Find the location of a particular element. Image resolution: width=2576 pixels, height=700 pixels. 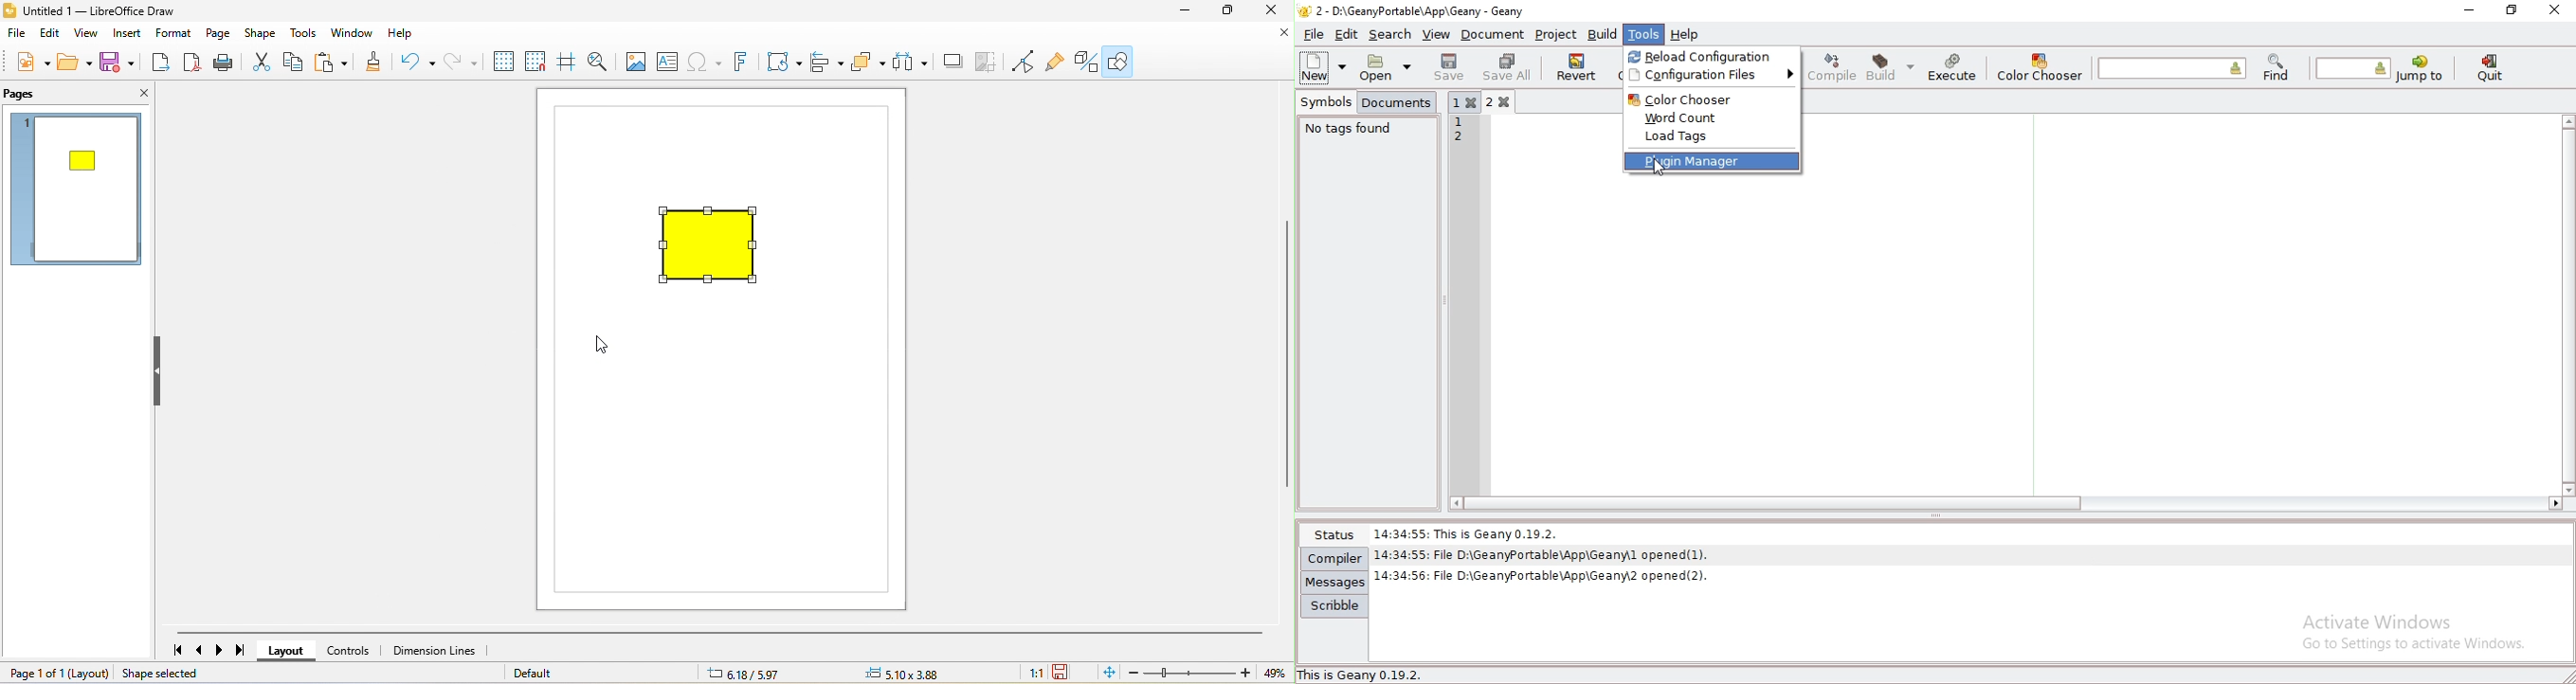

export direct as pdf is located at coordinates (191, 64).